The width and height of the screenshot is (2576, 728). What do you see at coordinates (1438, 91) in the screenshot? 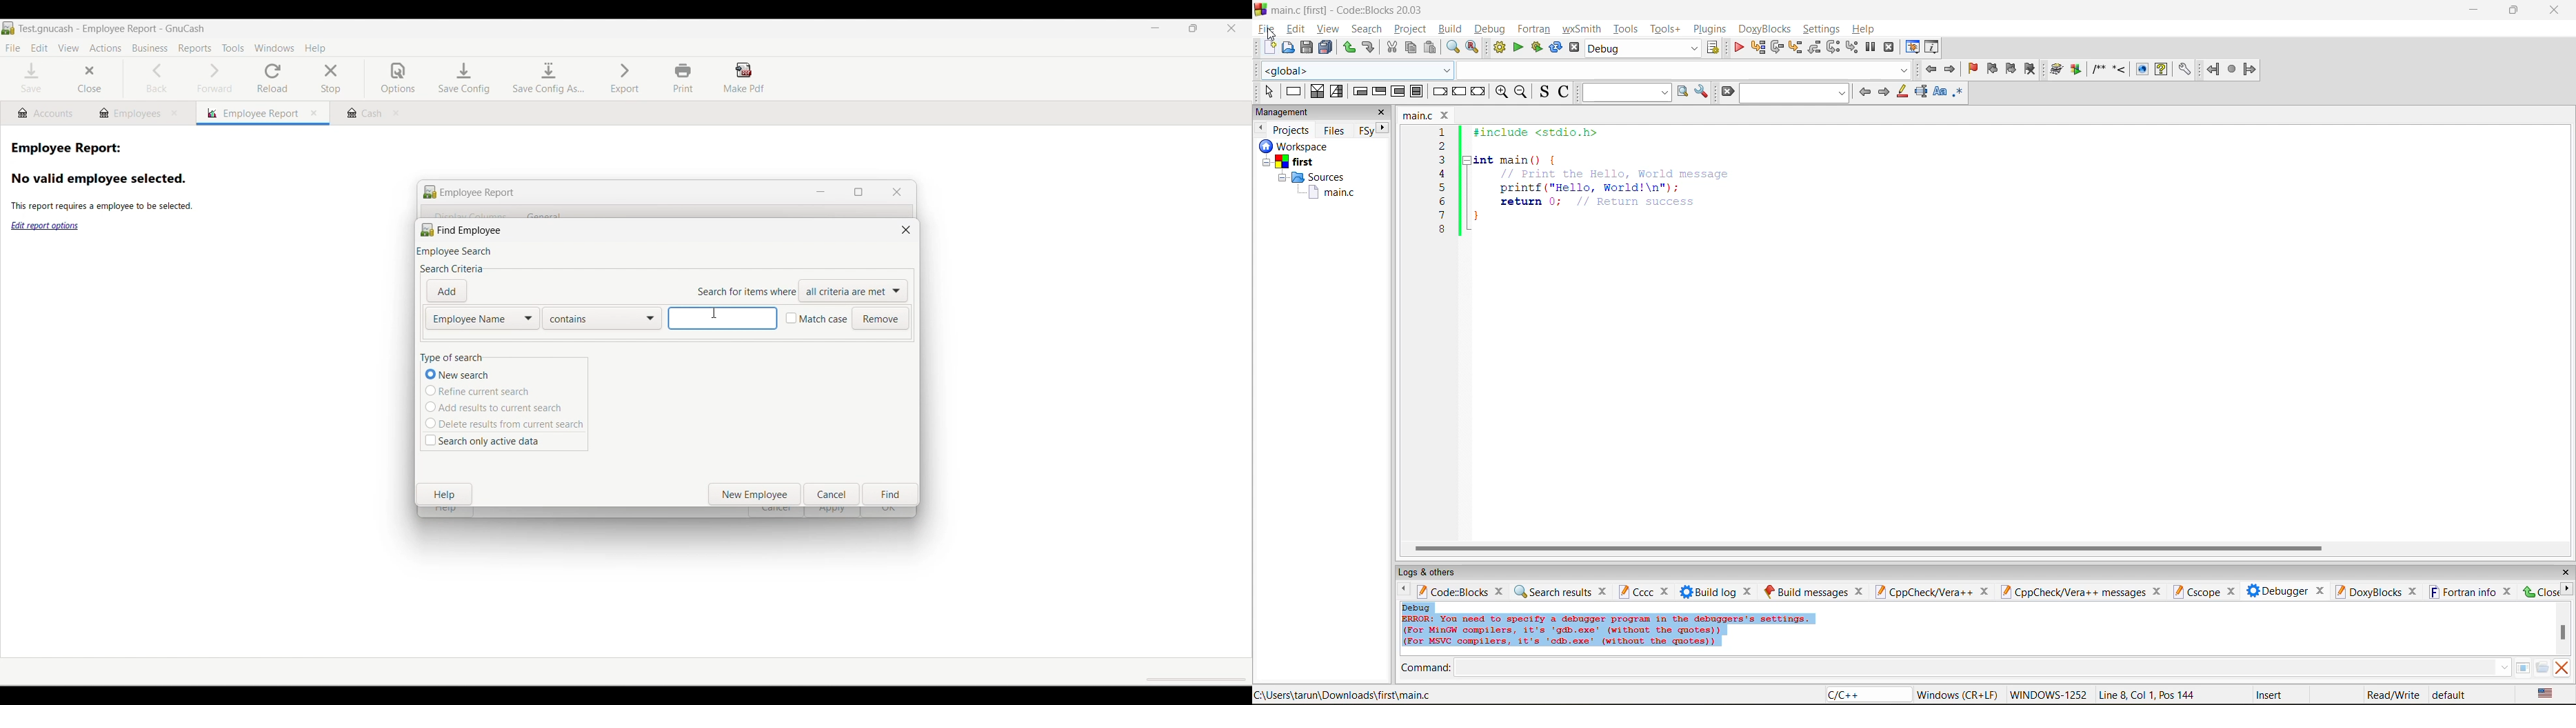
I see `break instruction` at bounding box center [1438, 91].